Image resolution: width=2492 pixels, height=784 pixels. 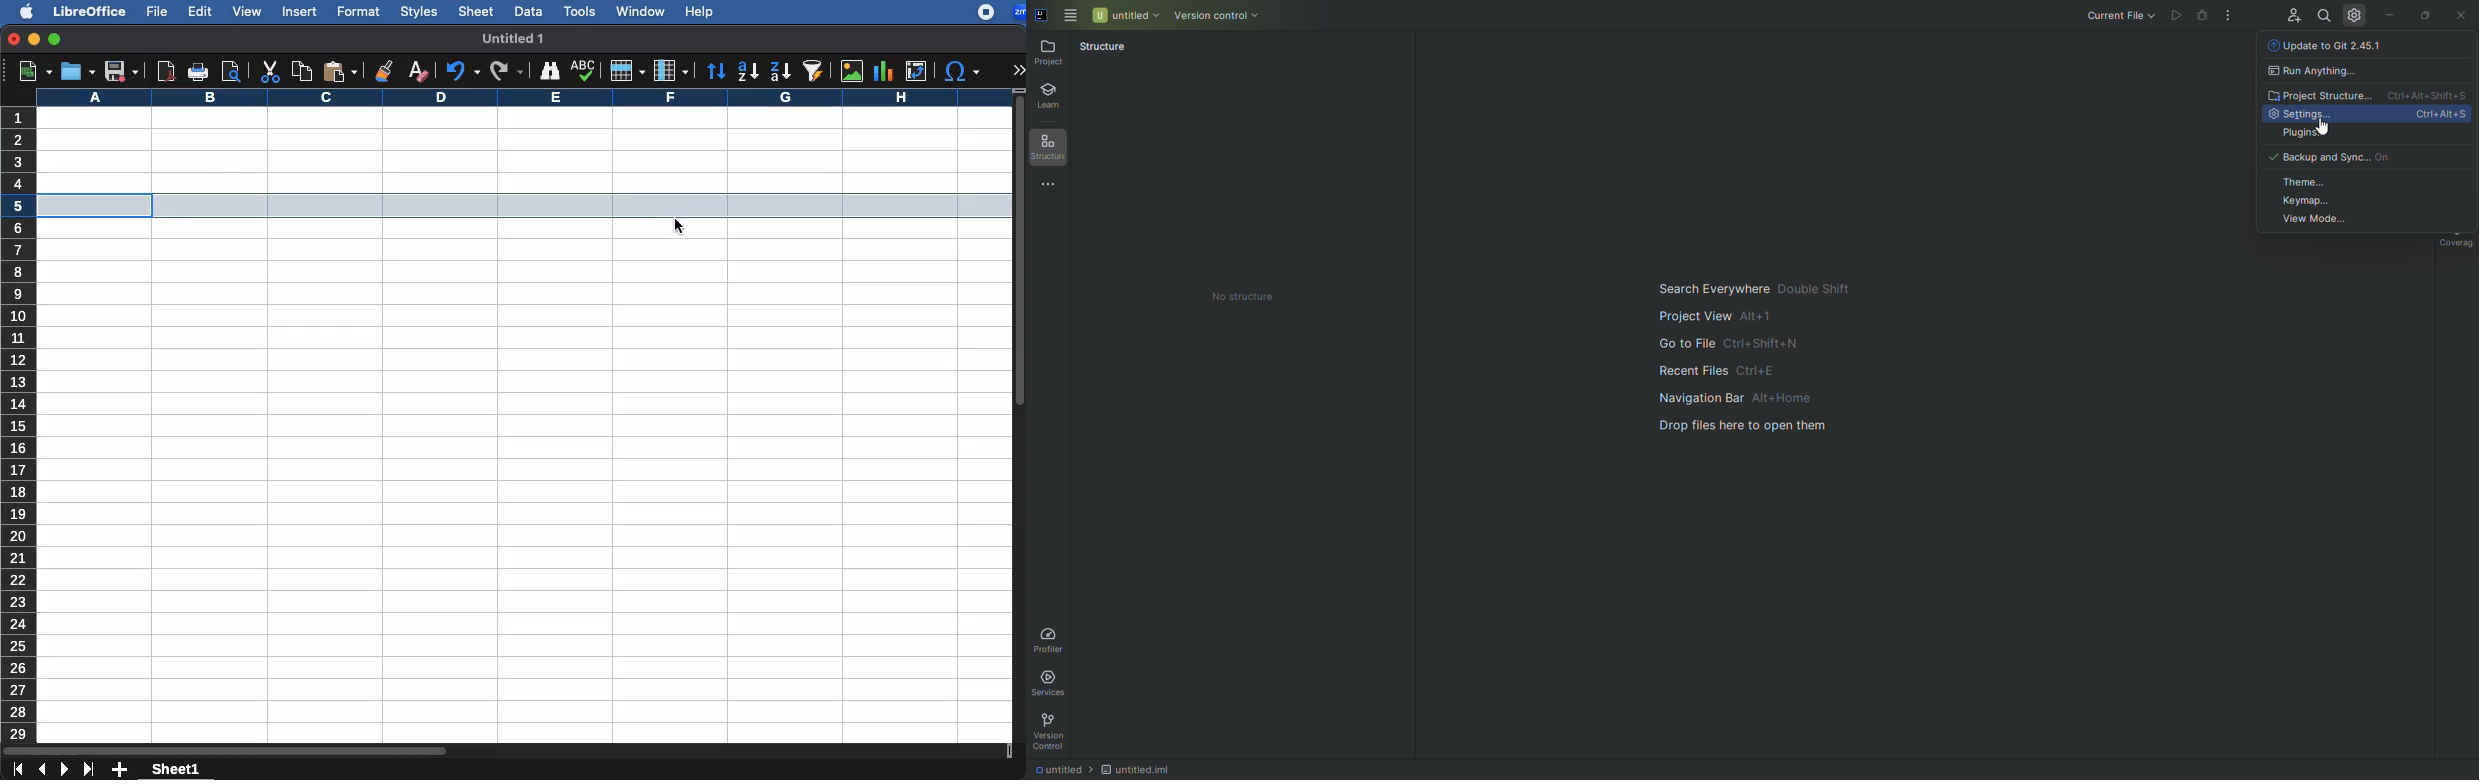 I want to click on window, so click(x=641, y=10).